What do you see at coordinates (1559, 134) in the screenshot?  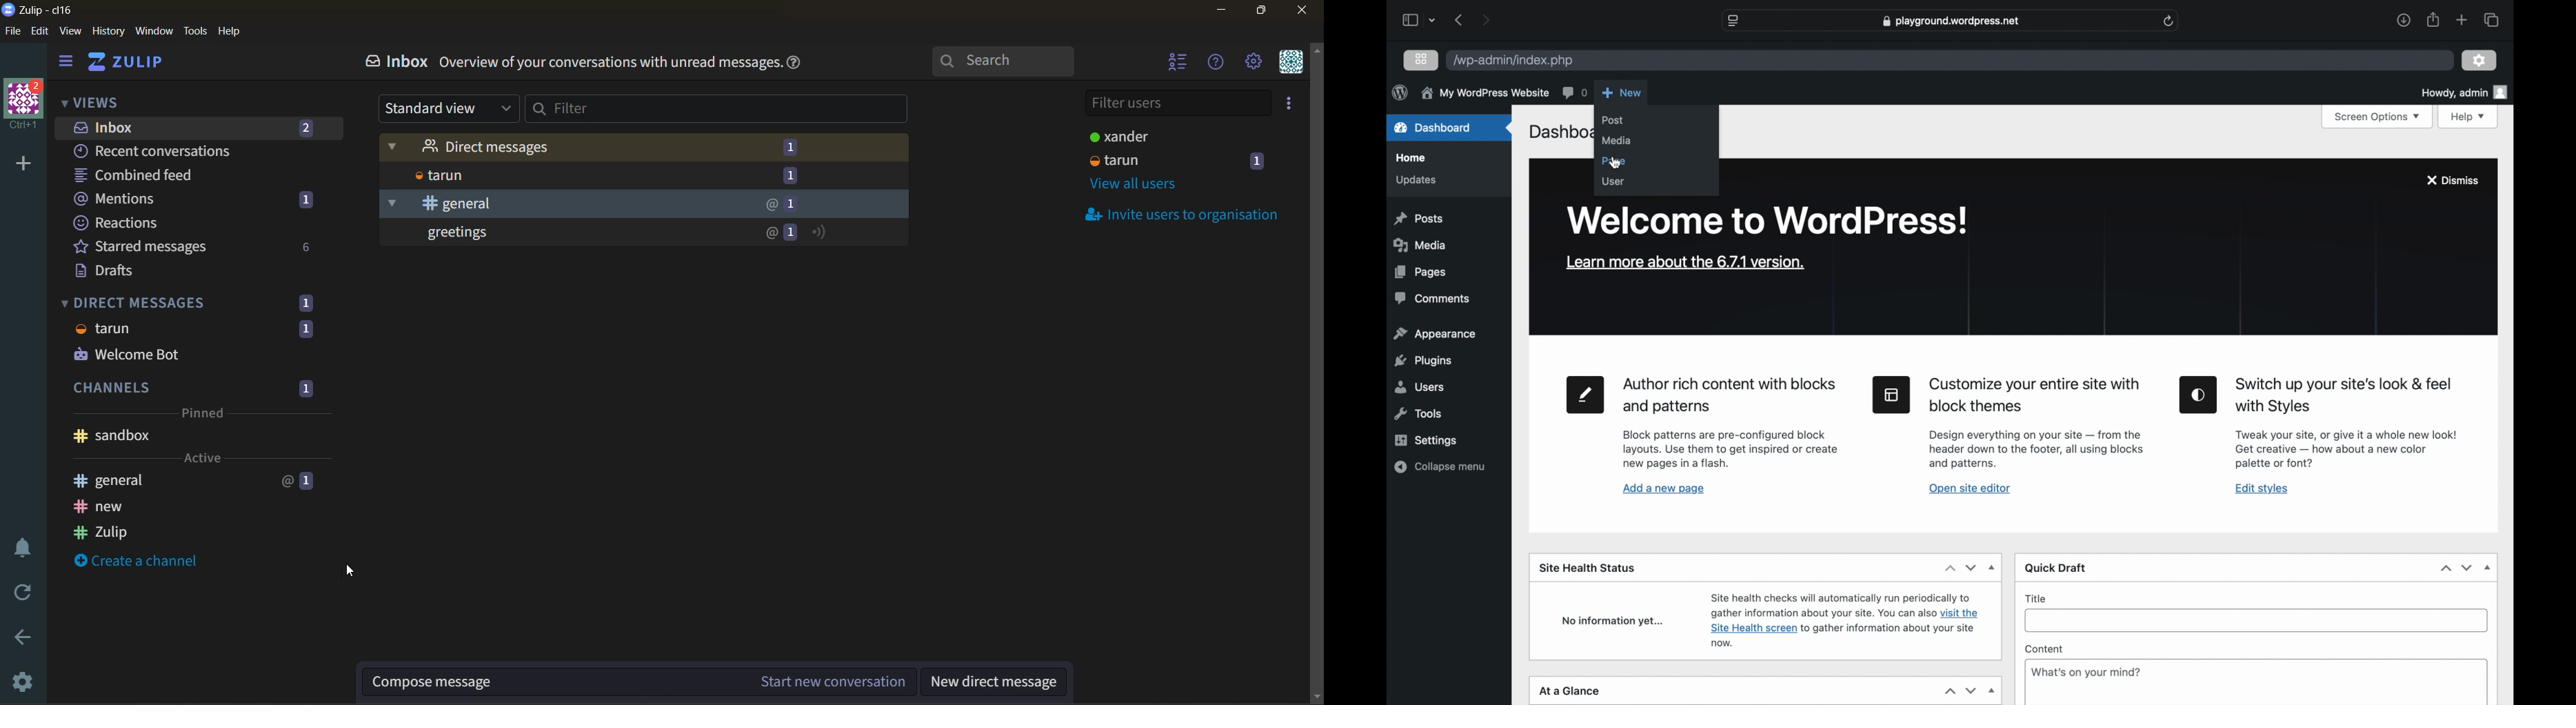 I see `dashboard` at bounding box center [1559, 134].